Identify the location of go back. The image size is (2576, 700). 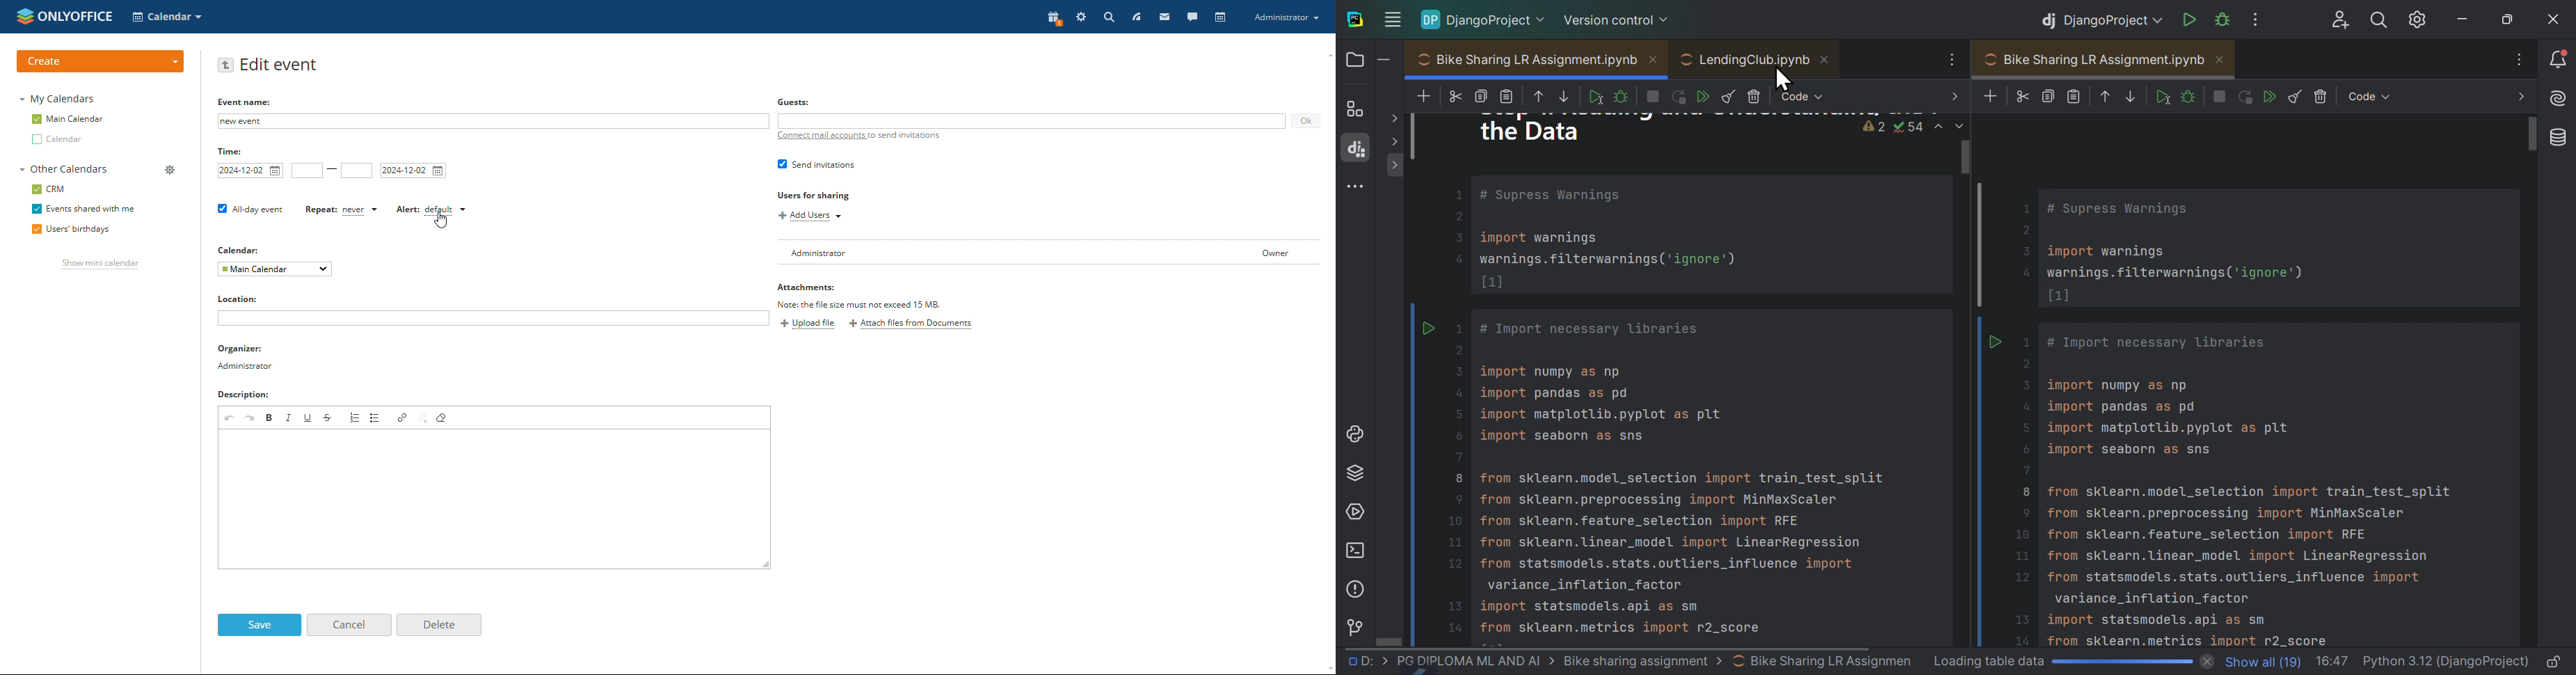
(225, 65).